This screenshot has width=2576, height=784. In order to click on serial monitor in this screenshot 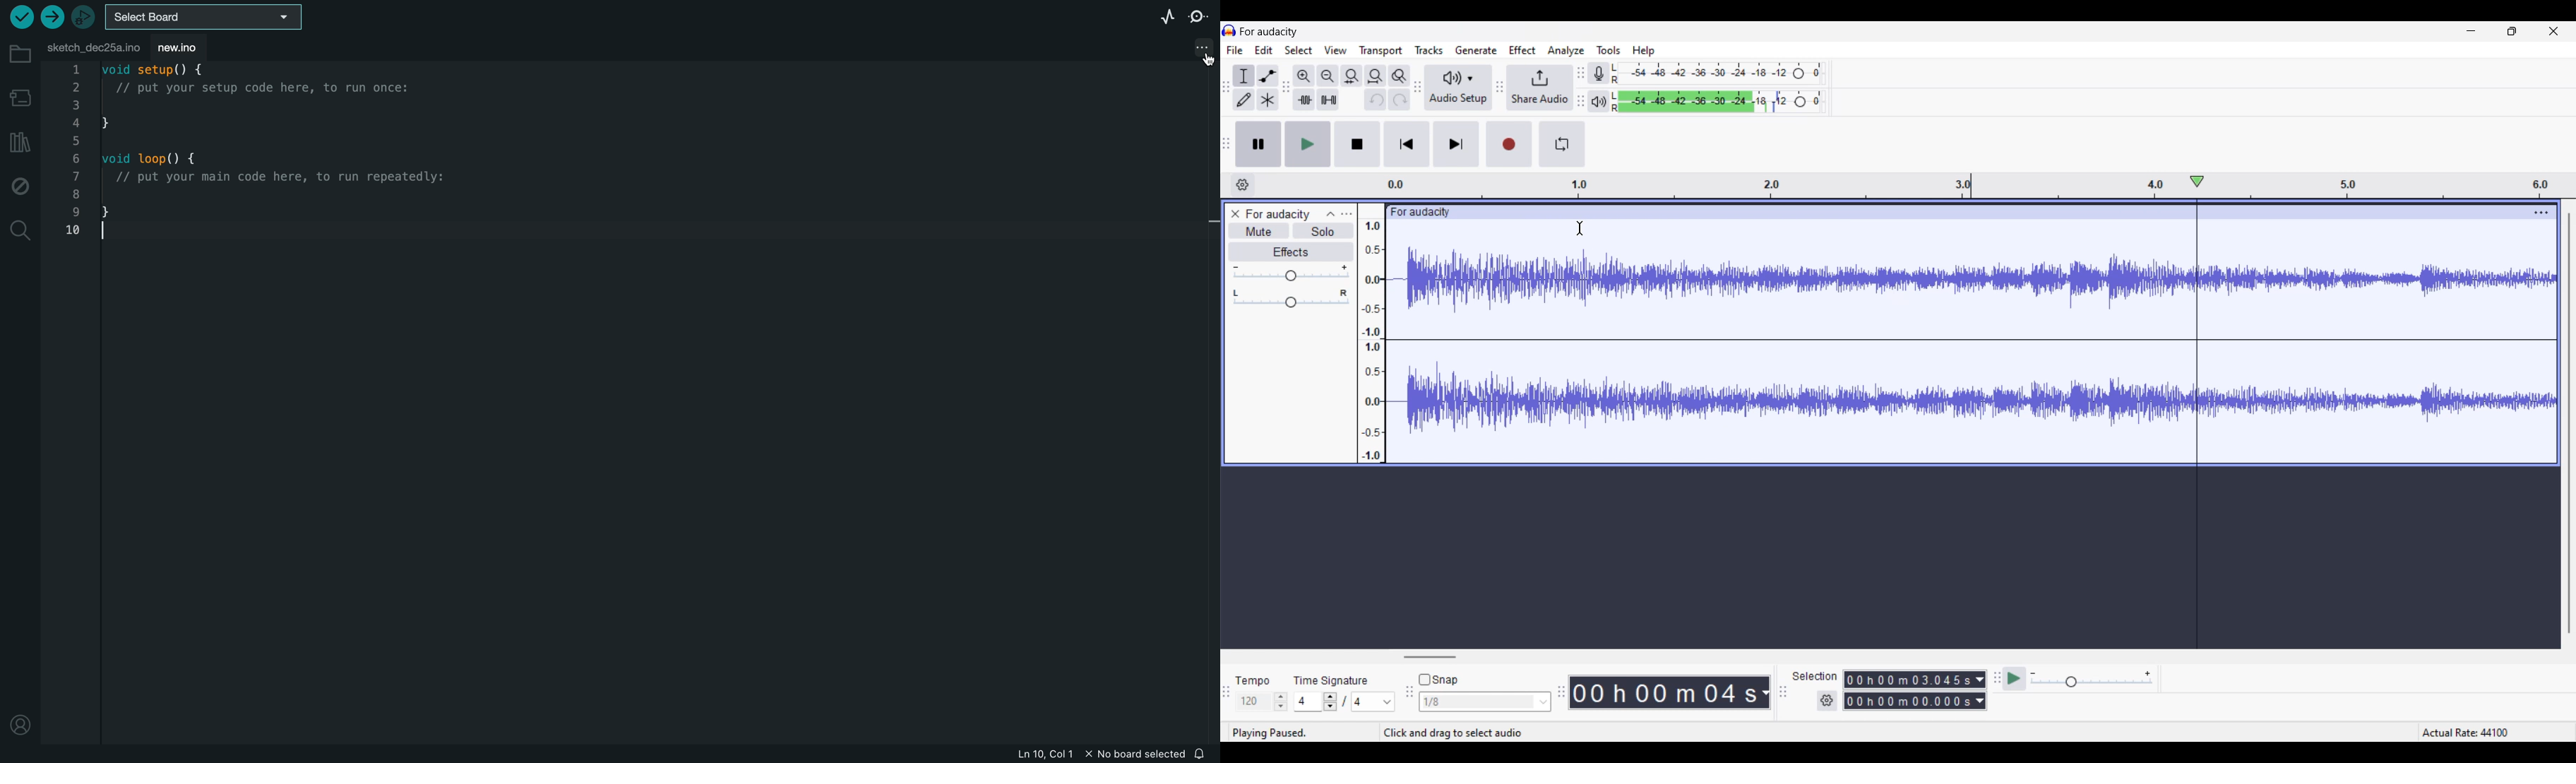, I will do `click(1198, 17)`.